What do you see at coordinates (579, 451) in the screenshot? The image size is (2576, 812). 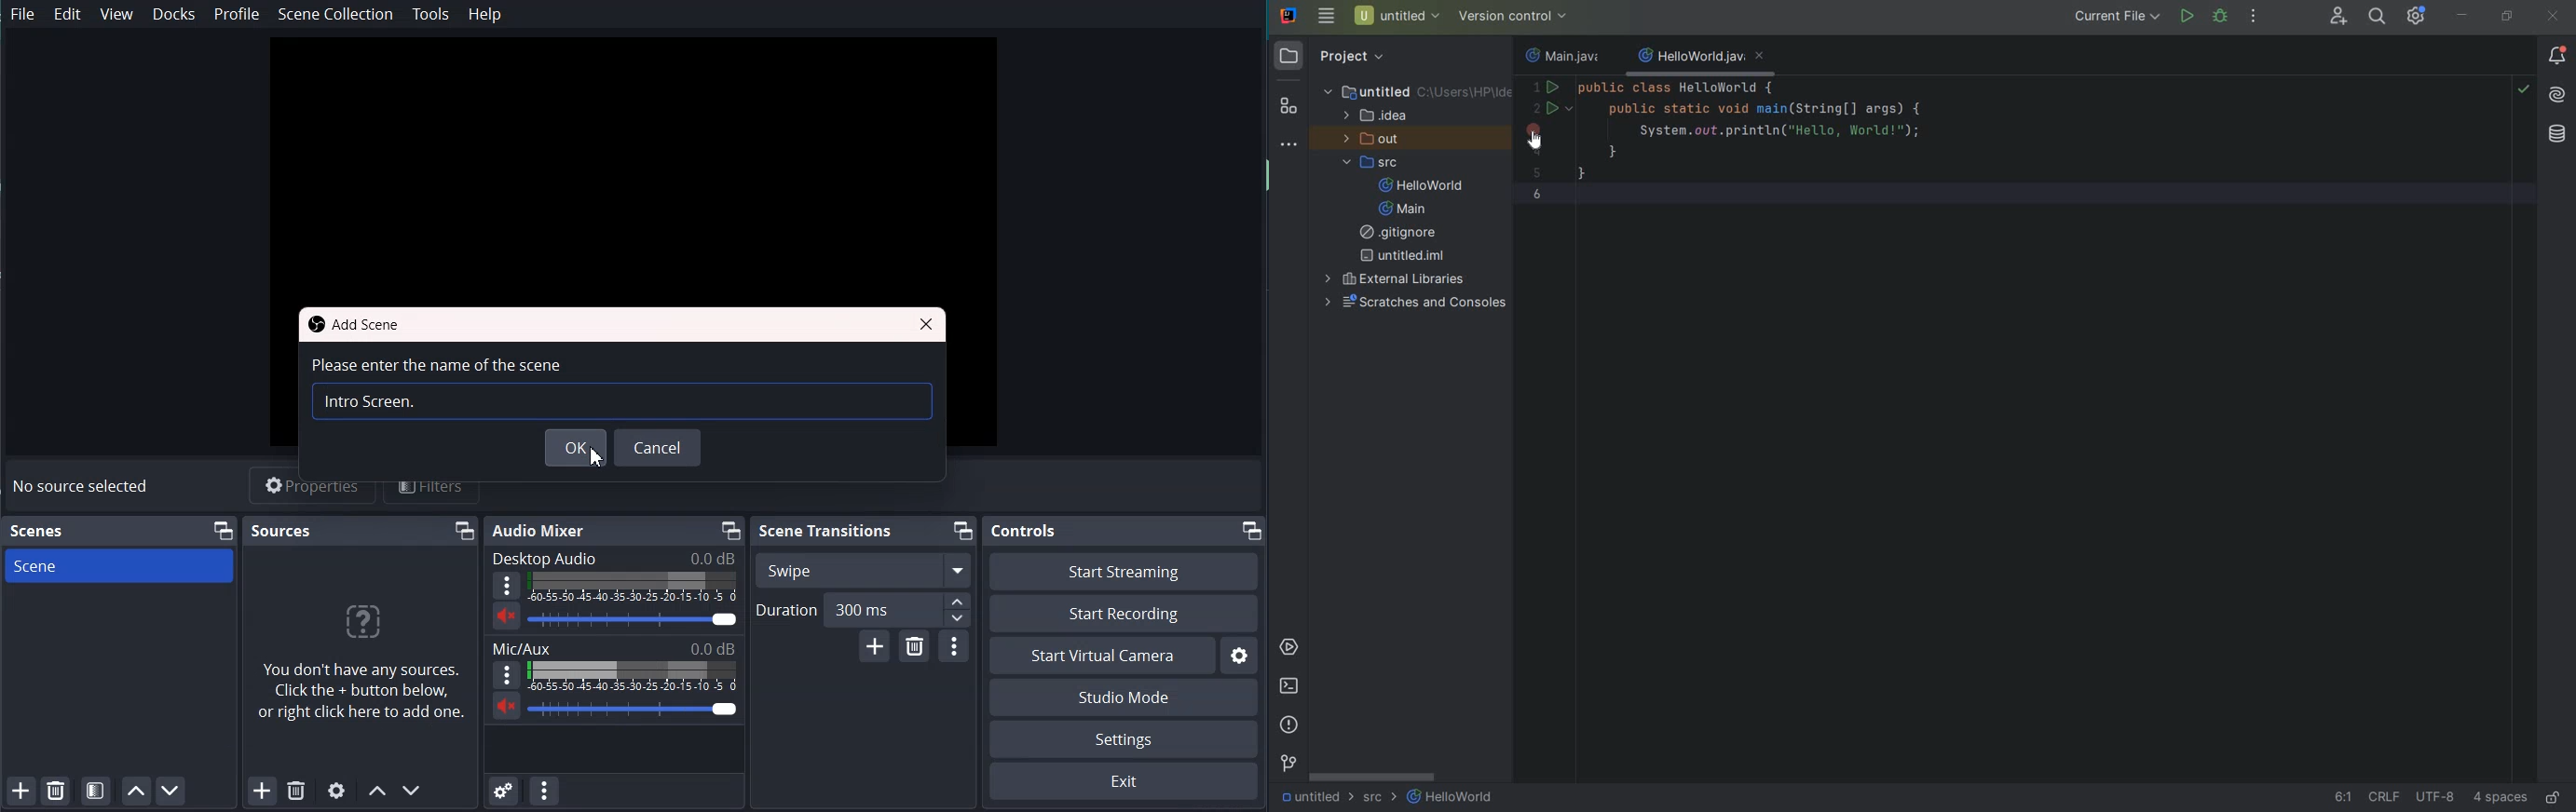 I see `OK` at bounding box center [579, 451].